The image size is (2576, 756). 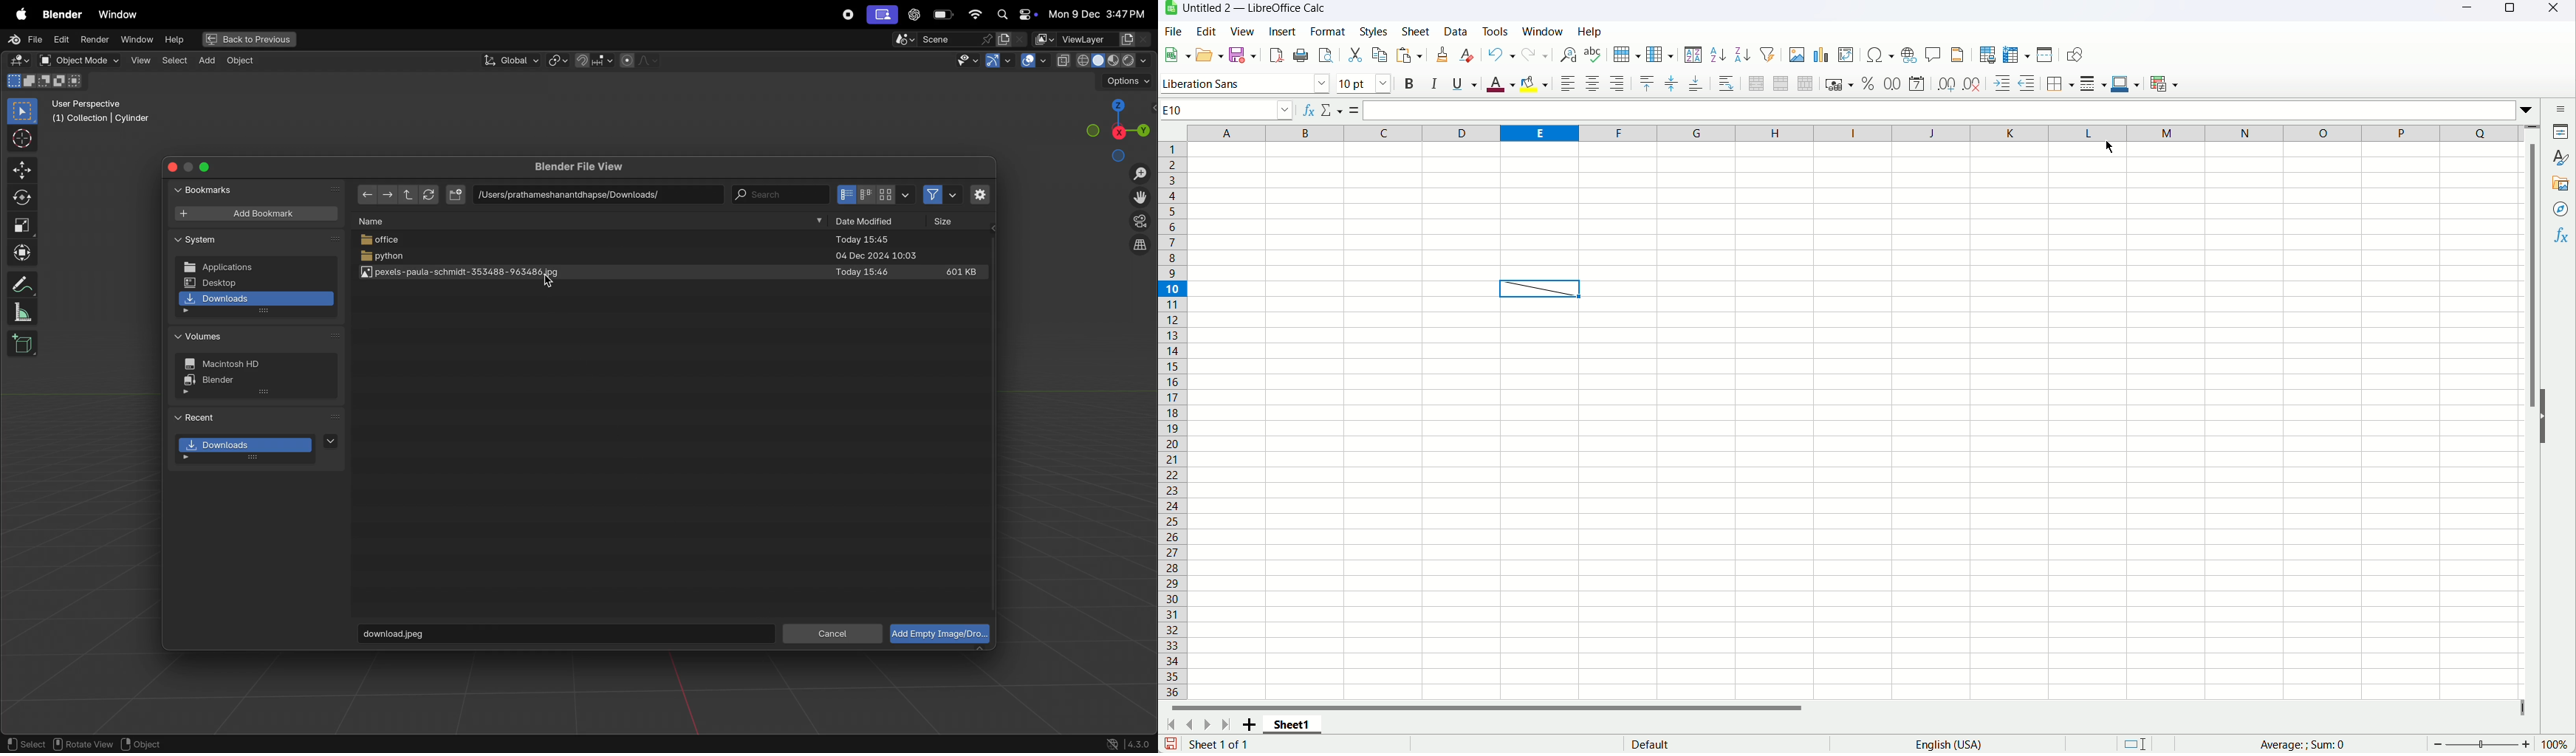 I want to click on Edit, so click(x=1207, y=30).